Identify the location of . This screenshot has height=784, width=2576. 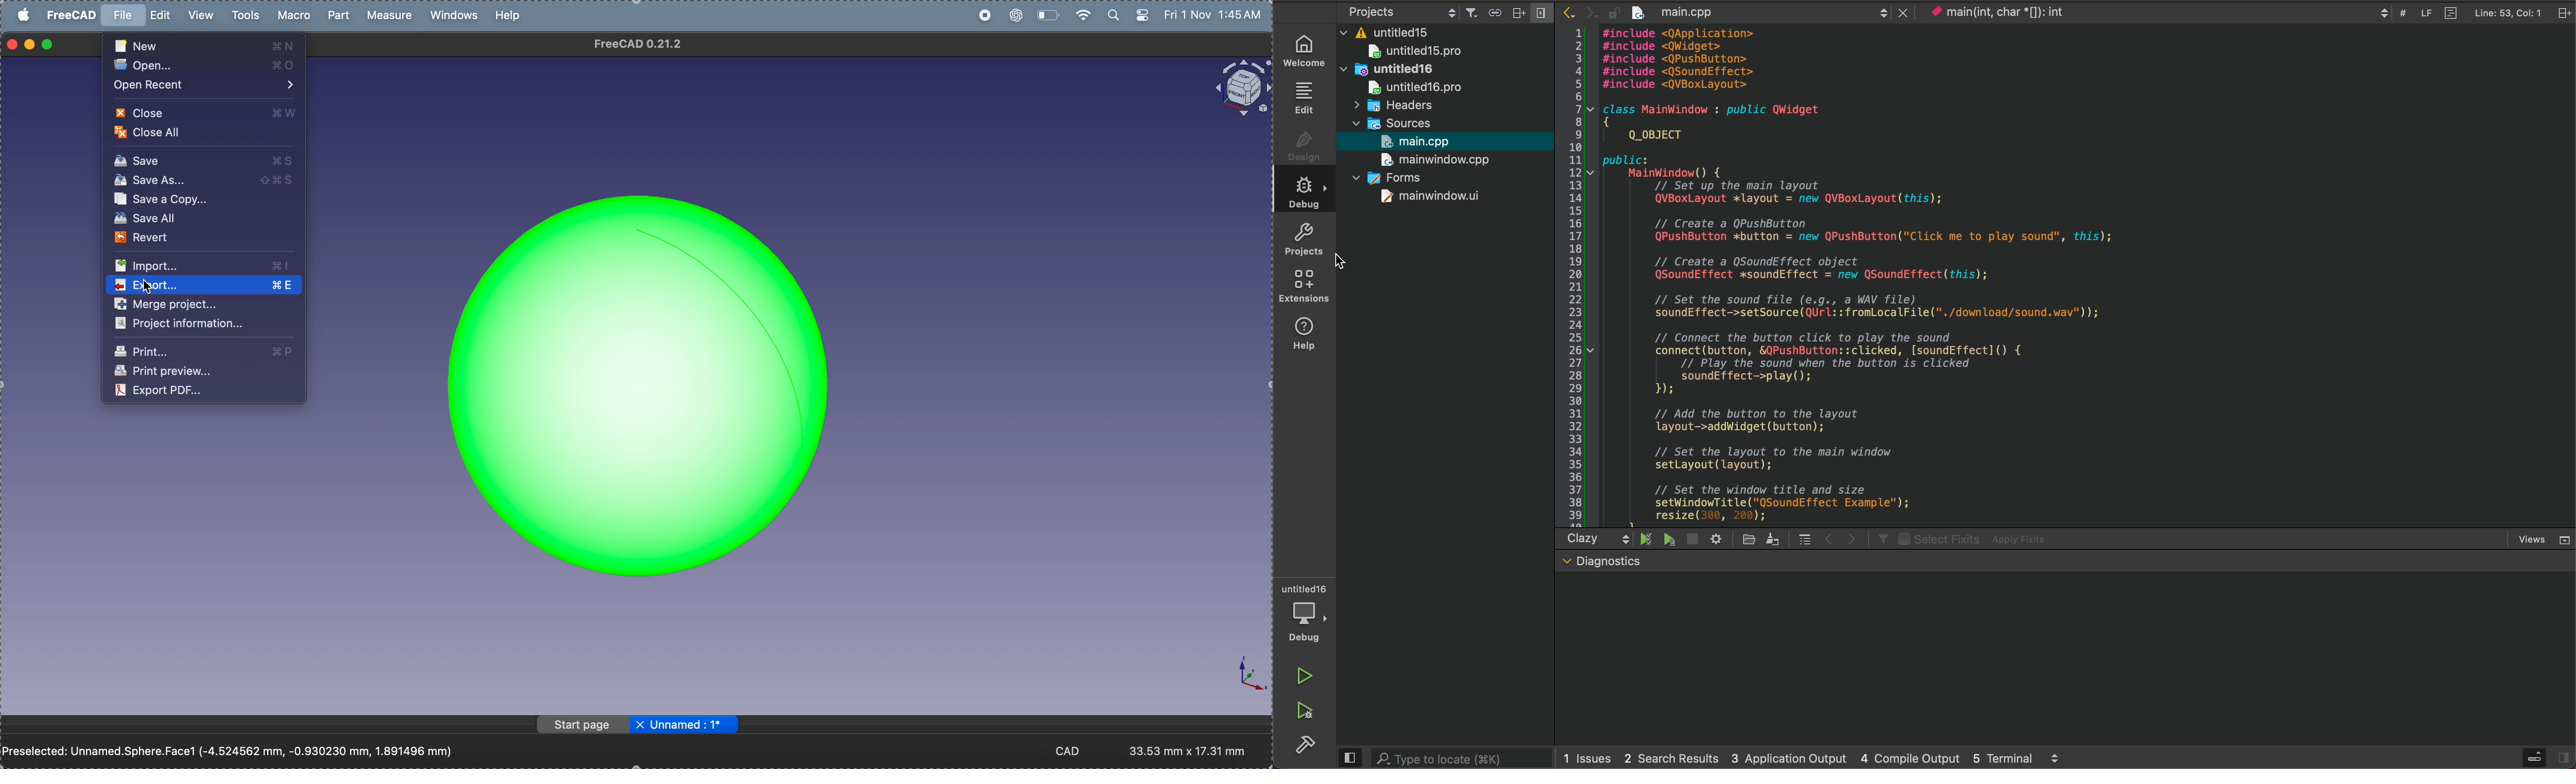
(1391, 179).